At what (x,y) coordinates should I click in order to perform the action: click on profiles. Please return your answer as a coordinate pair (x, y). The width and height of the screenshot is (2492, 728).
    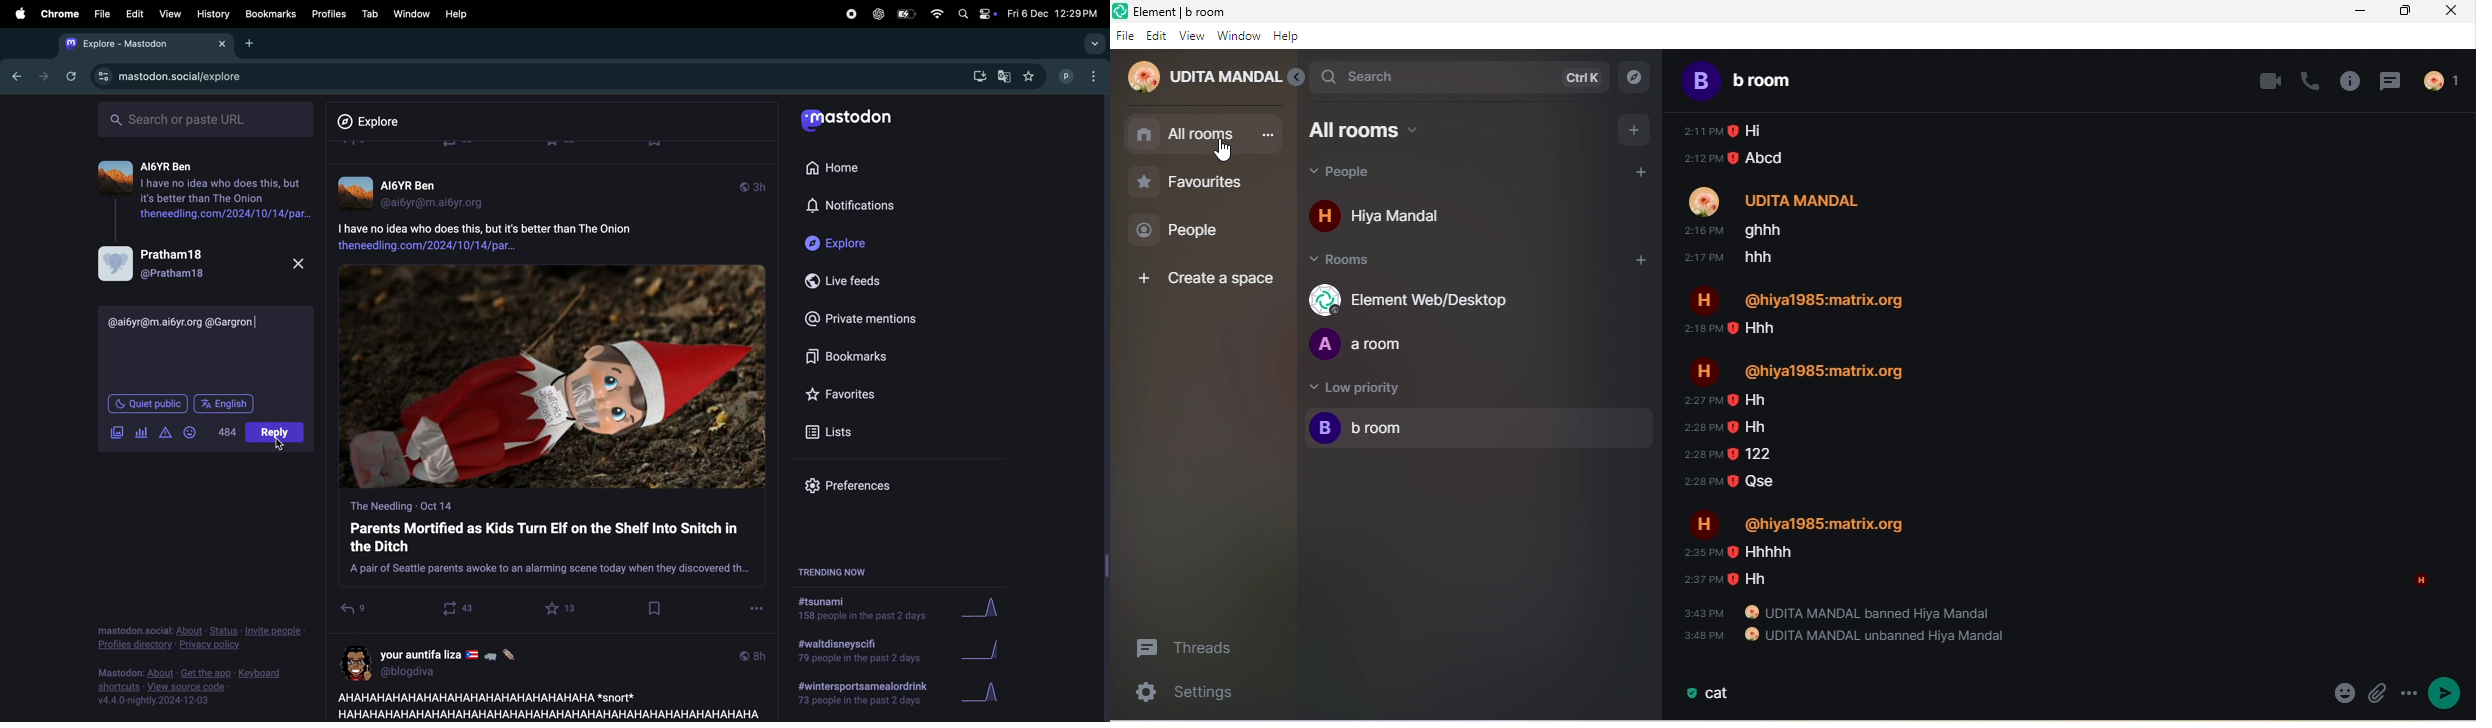
    Looking at the image, I should click on (326, 14).